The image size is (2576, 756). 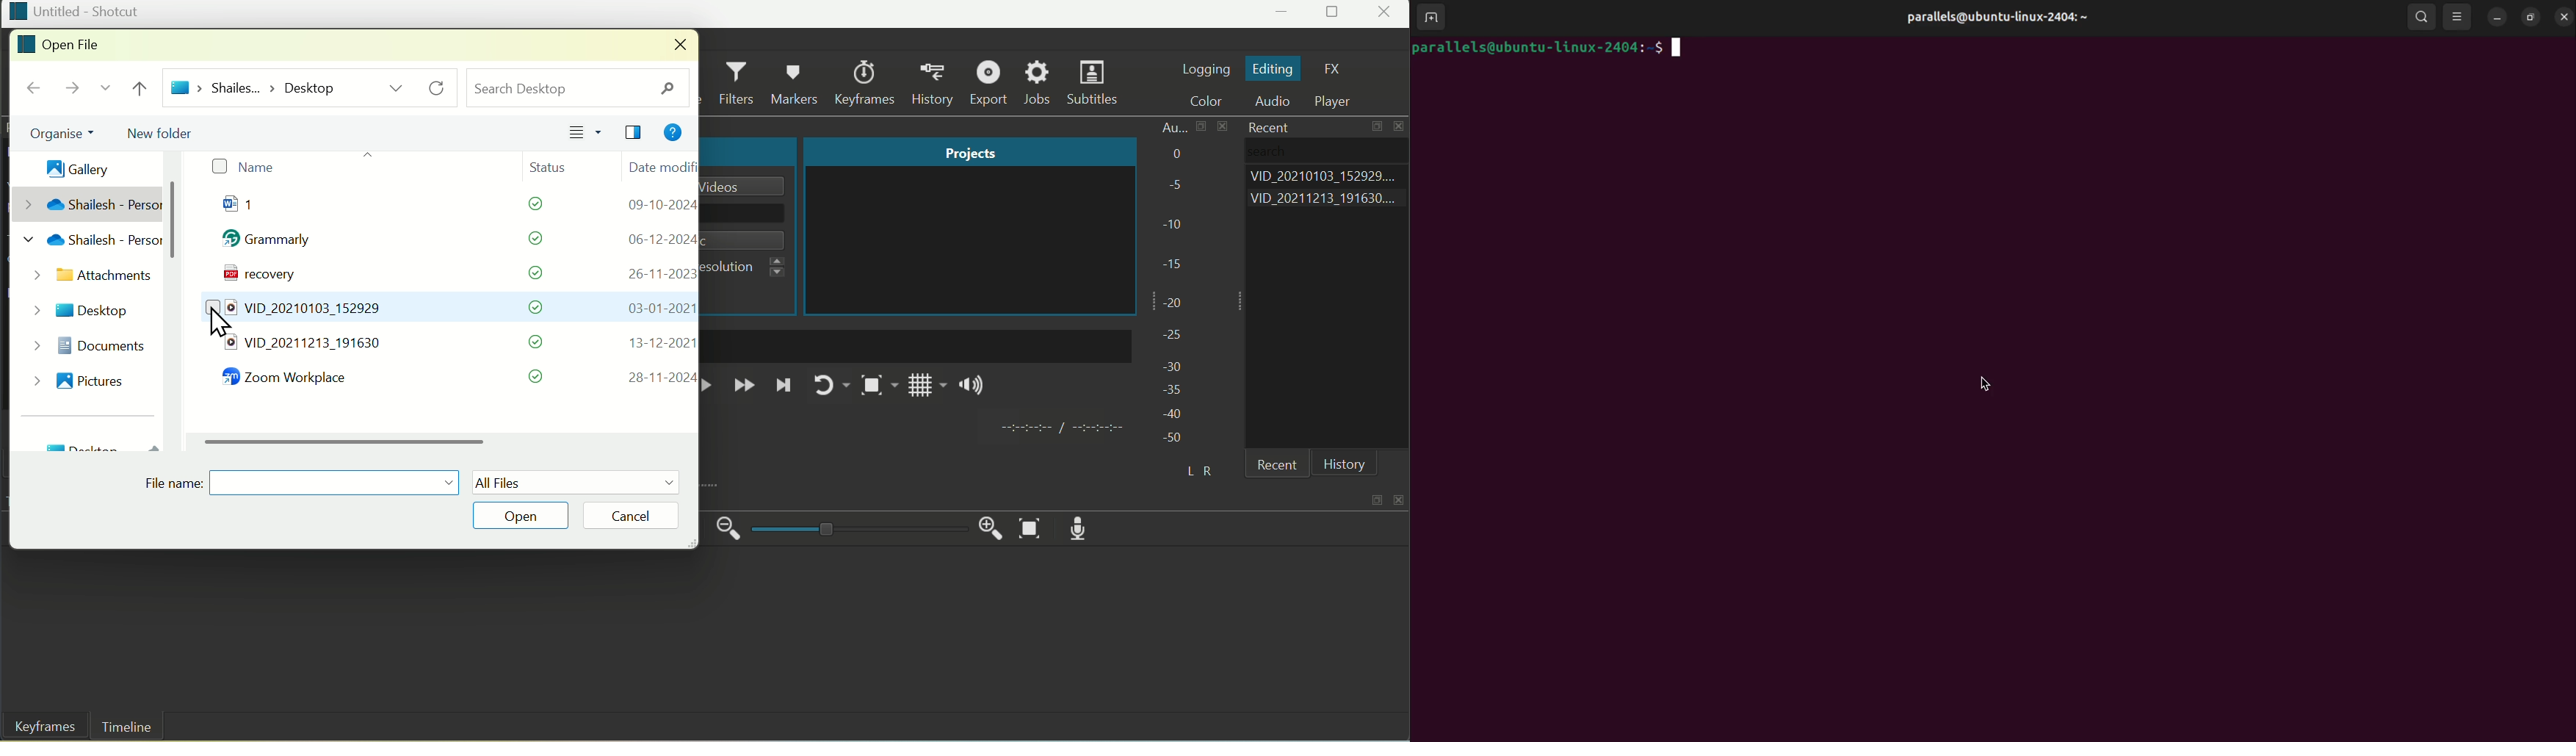 I want to click on cursor, so click(x=222, y=323).